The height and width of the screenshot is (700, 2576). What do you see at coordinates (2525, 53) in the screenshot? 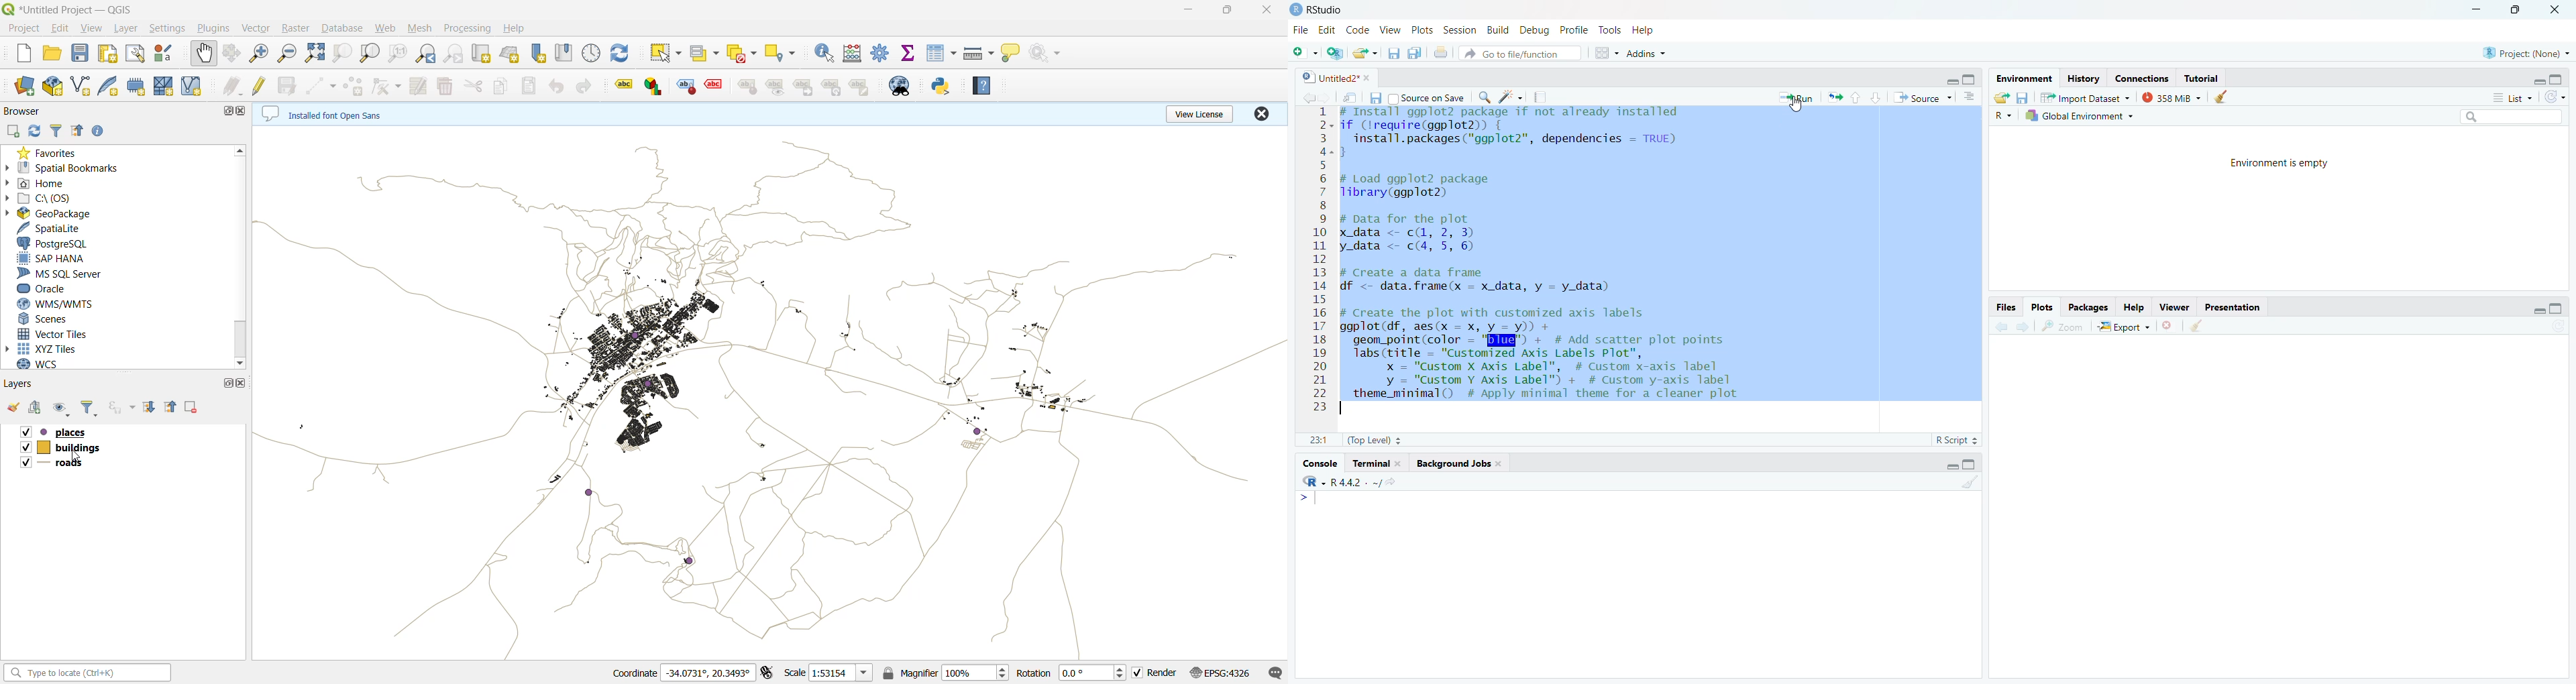
I see `Project: (None)` at bounding box center [2525, 53].